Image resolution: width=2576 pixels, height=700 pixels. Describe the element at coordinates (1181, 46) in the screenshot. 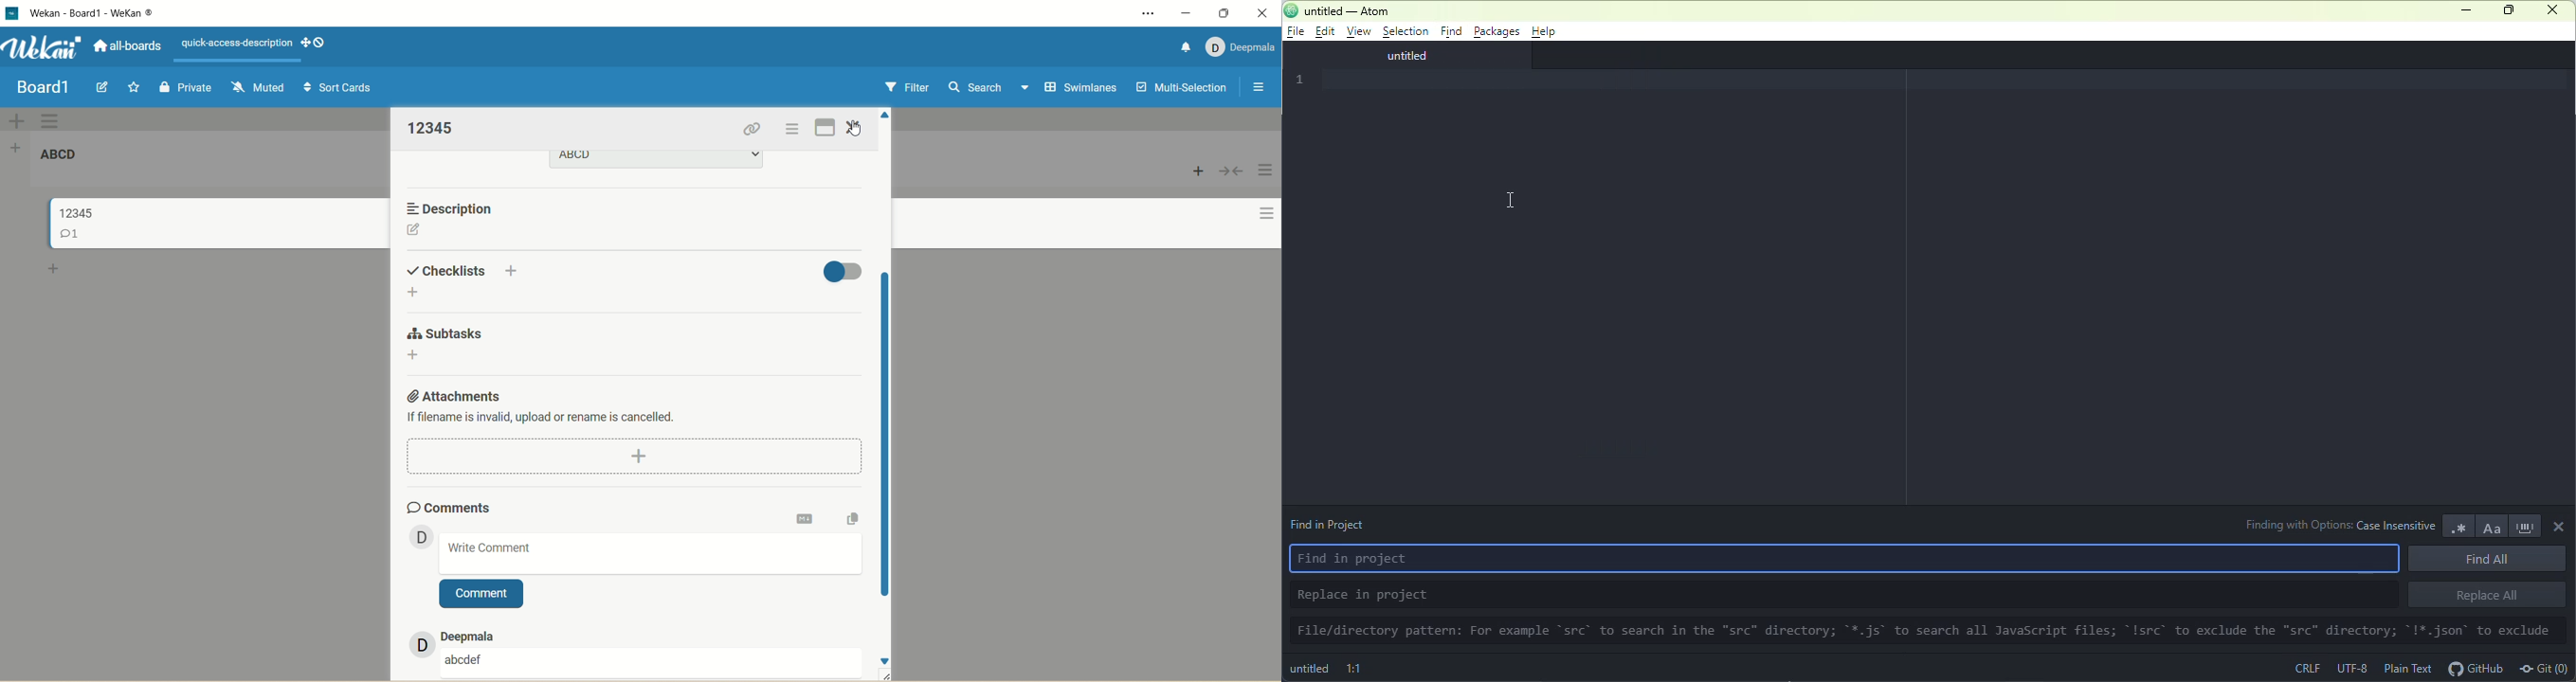

I see `notification` at that location.